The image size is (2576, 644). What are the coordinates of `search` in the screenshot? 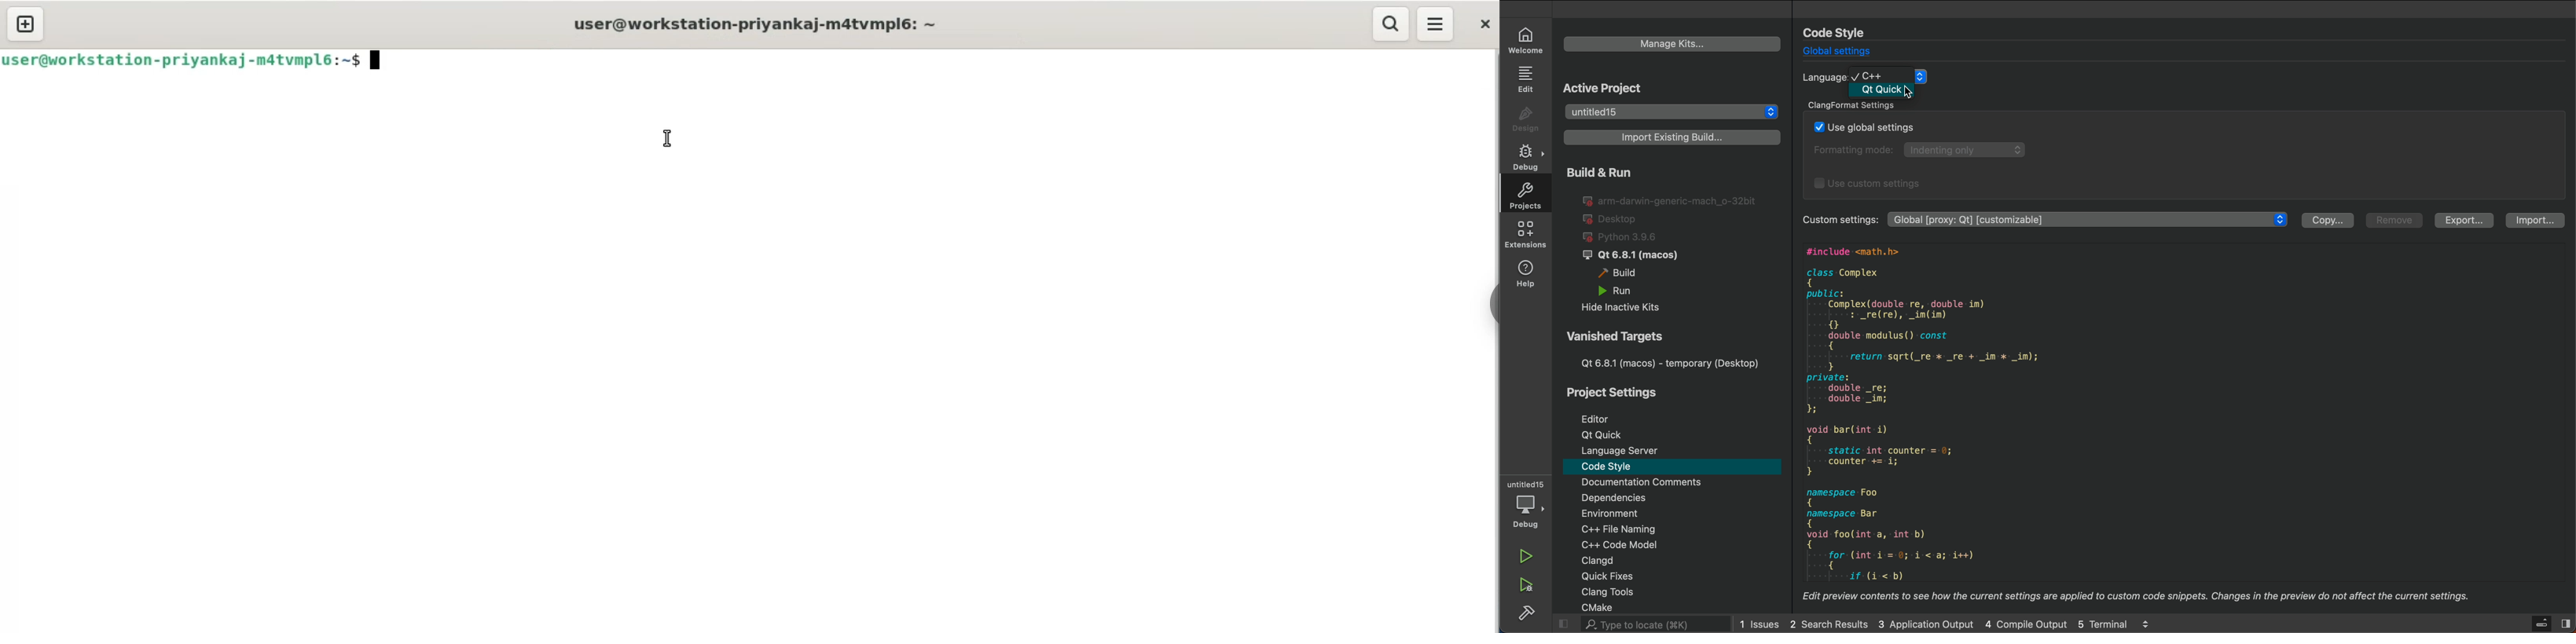 It's located at (1391, 24).